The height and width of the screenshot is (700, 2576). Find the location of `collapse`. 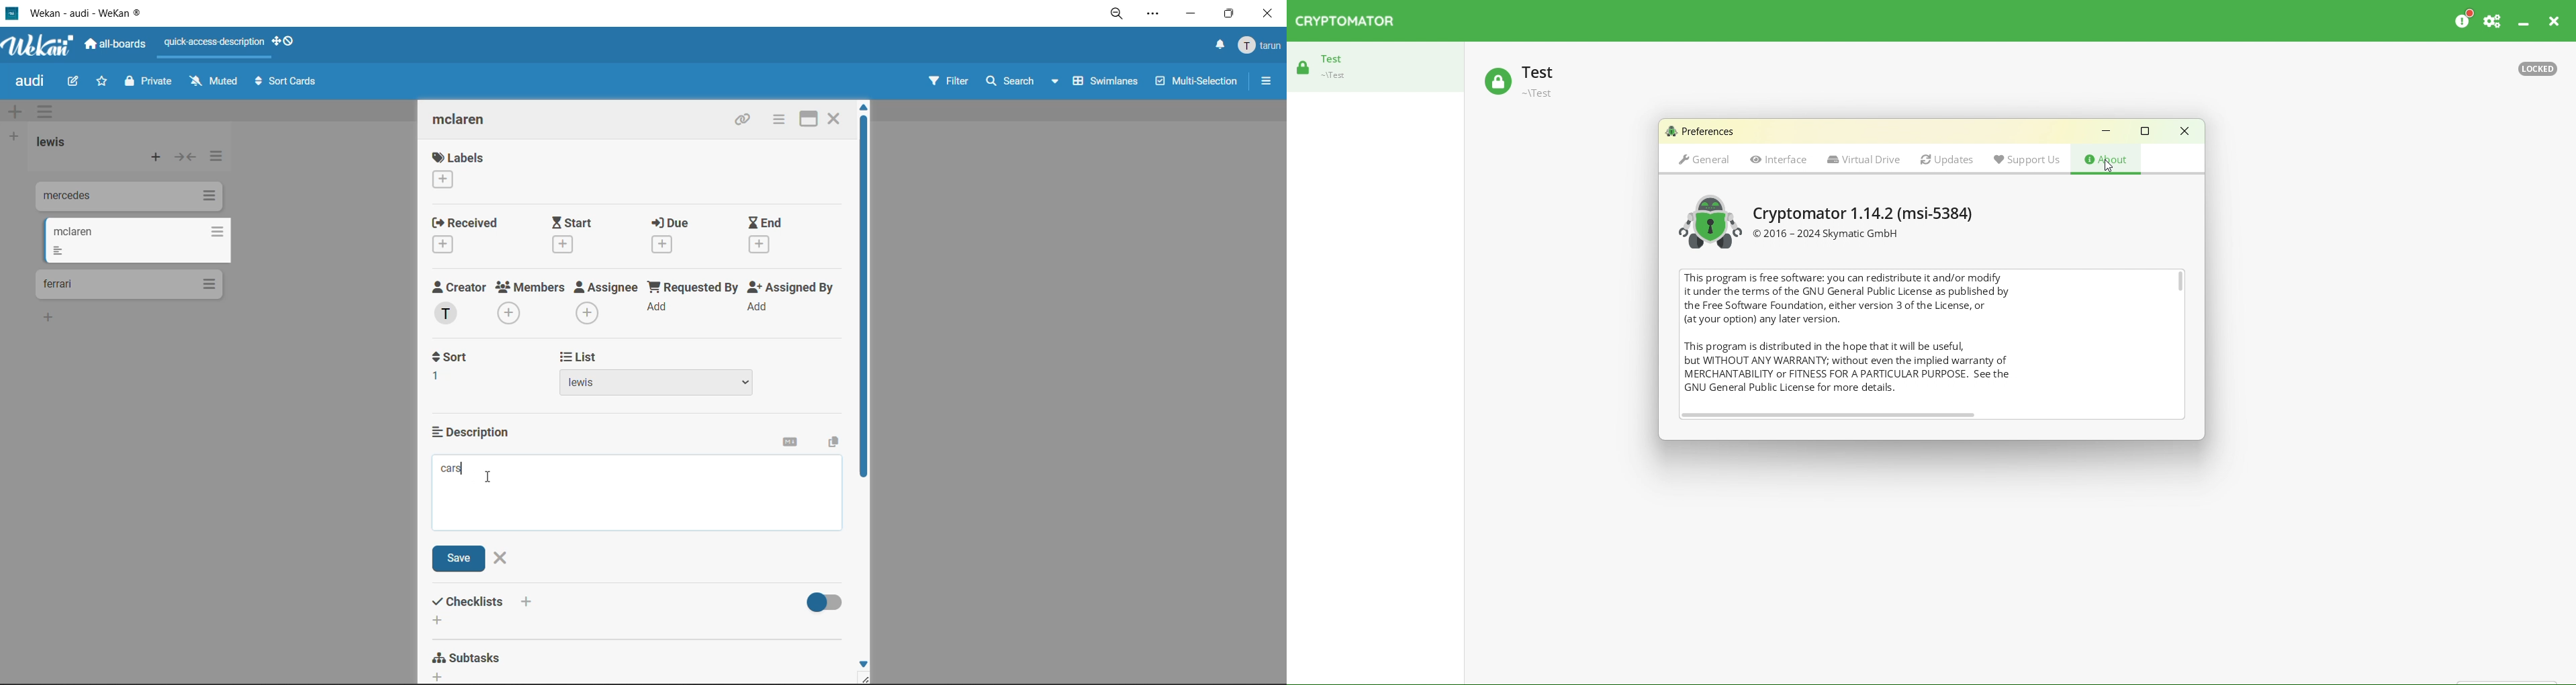

collapse is located at coordinates (184, 157).